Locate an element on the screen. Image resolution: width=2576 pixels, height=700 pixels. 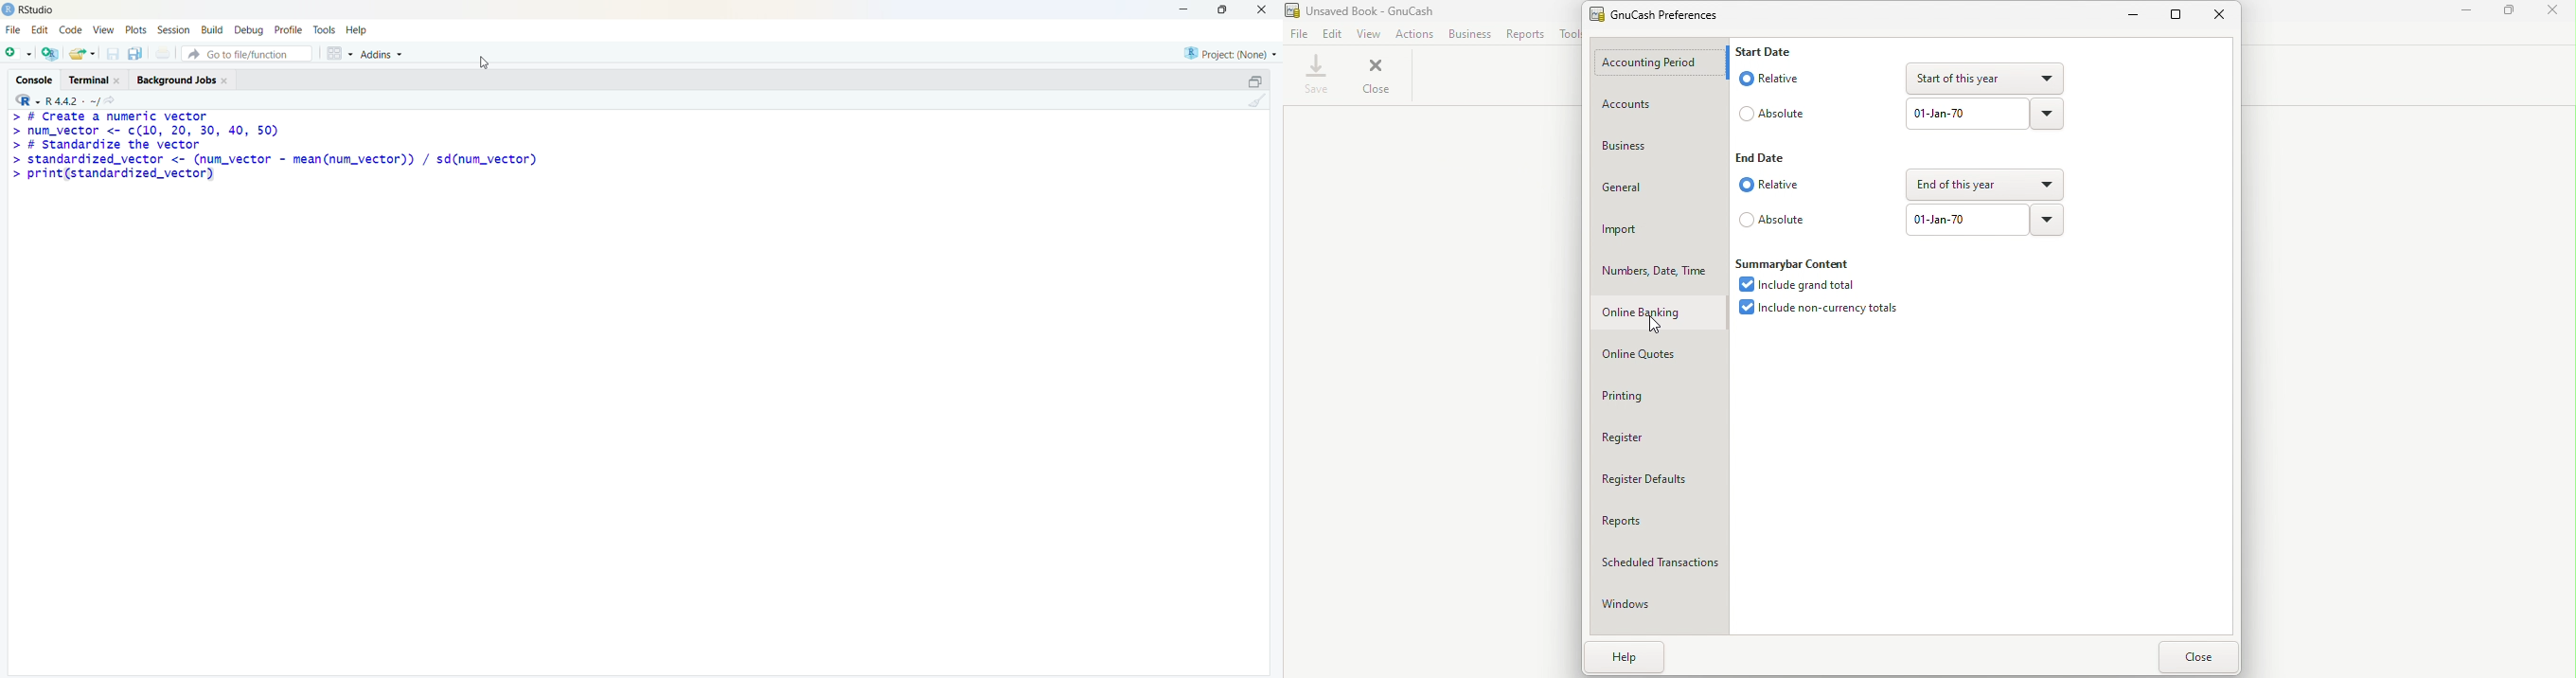
Include non-currency totals is located at coordinates (1816, 308).